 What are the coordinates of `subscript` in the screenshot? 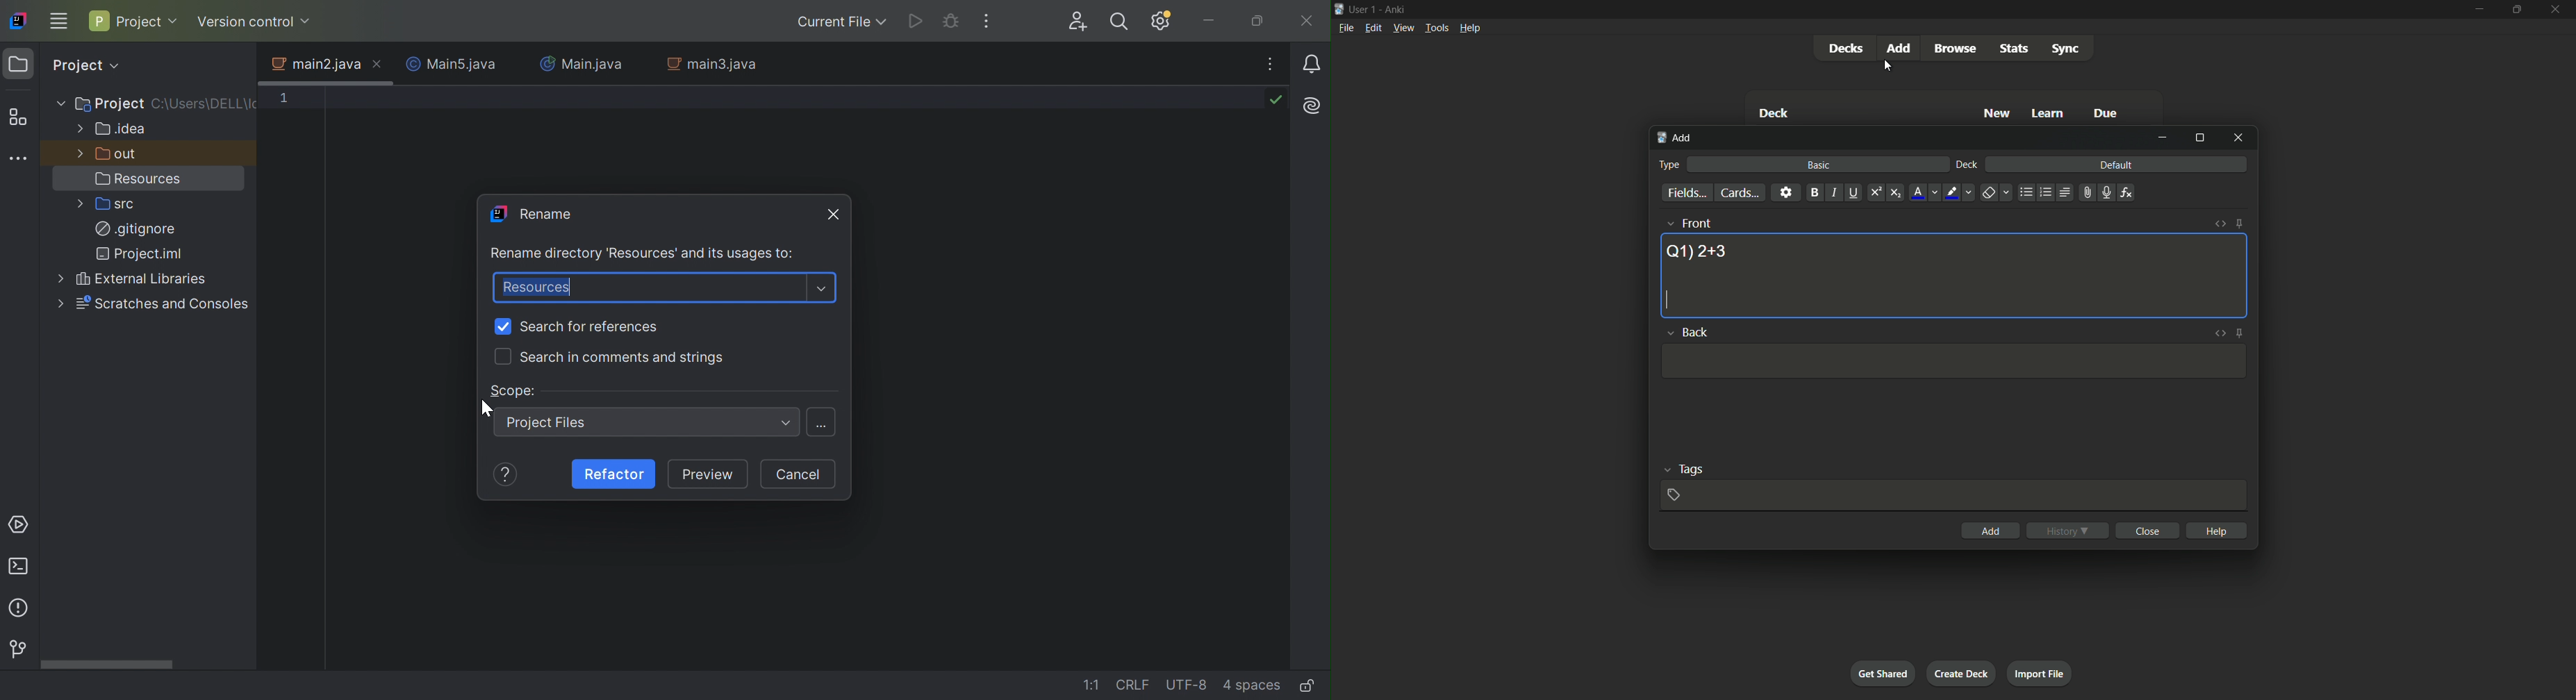 It's located at (1895, 193).